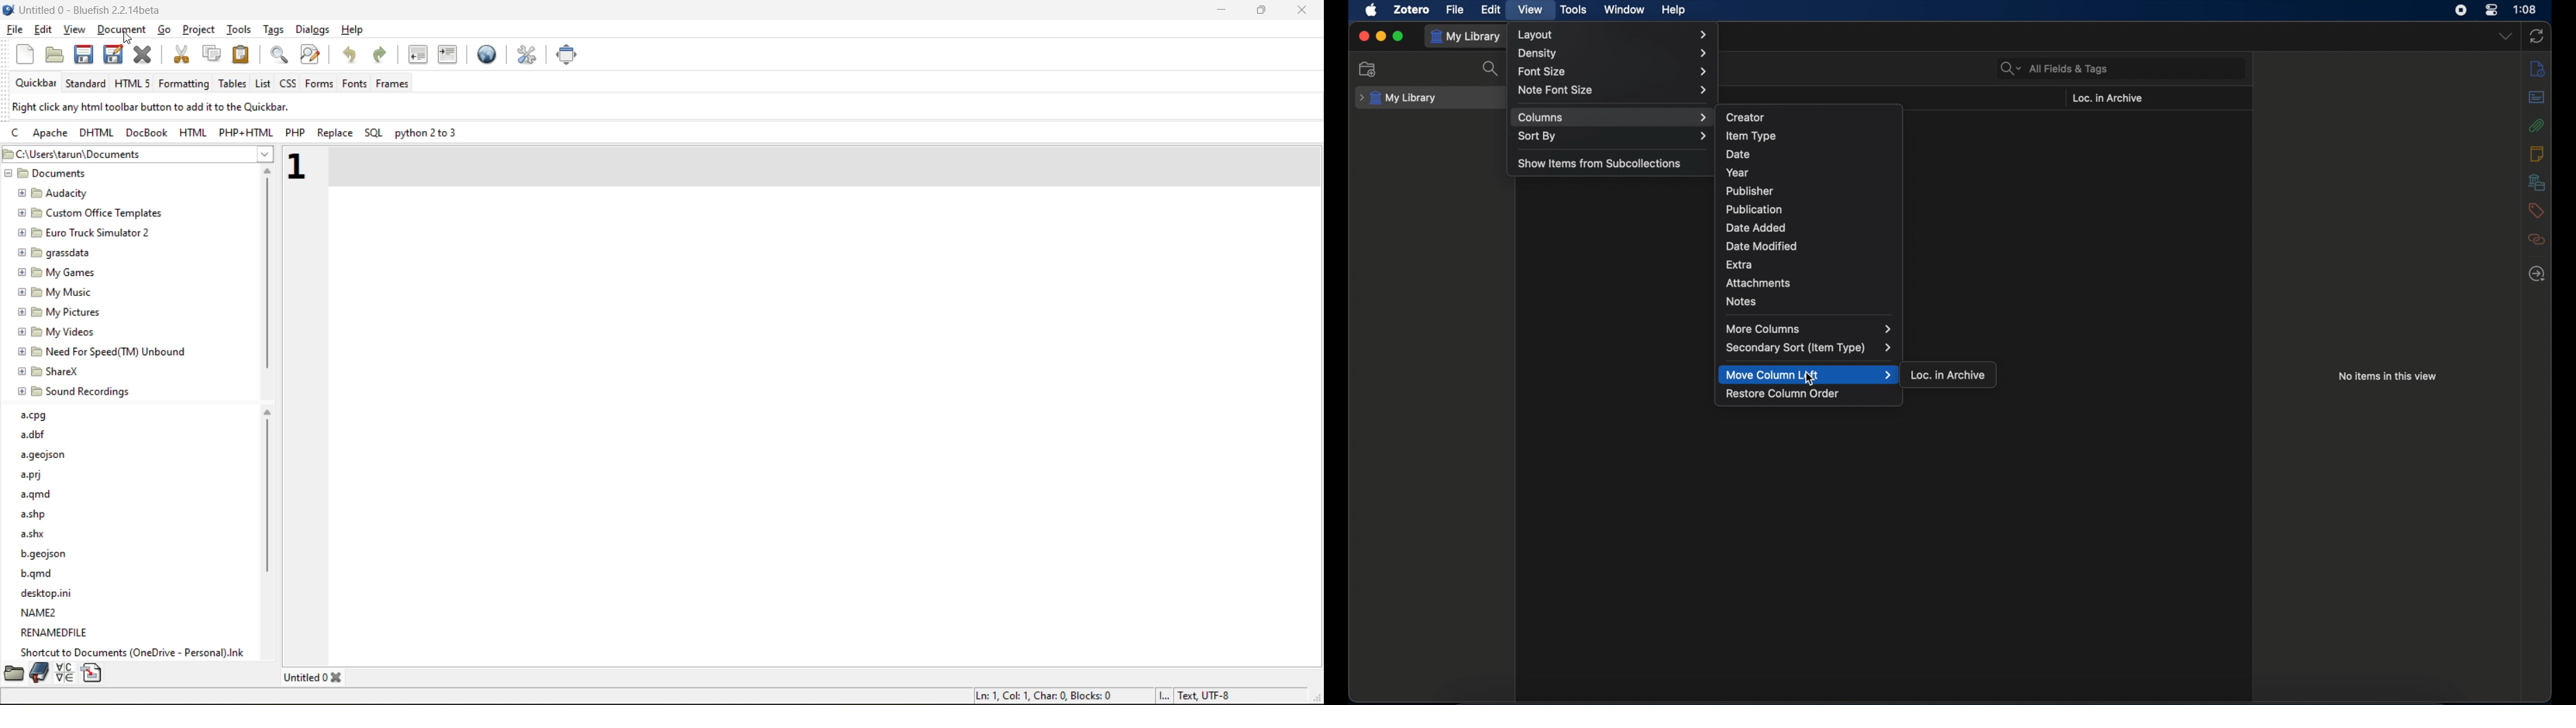  What do you see at coordinates (305, 677) in the screenshot?
I see `Untitled 0` at bounding box center [305, 677].